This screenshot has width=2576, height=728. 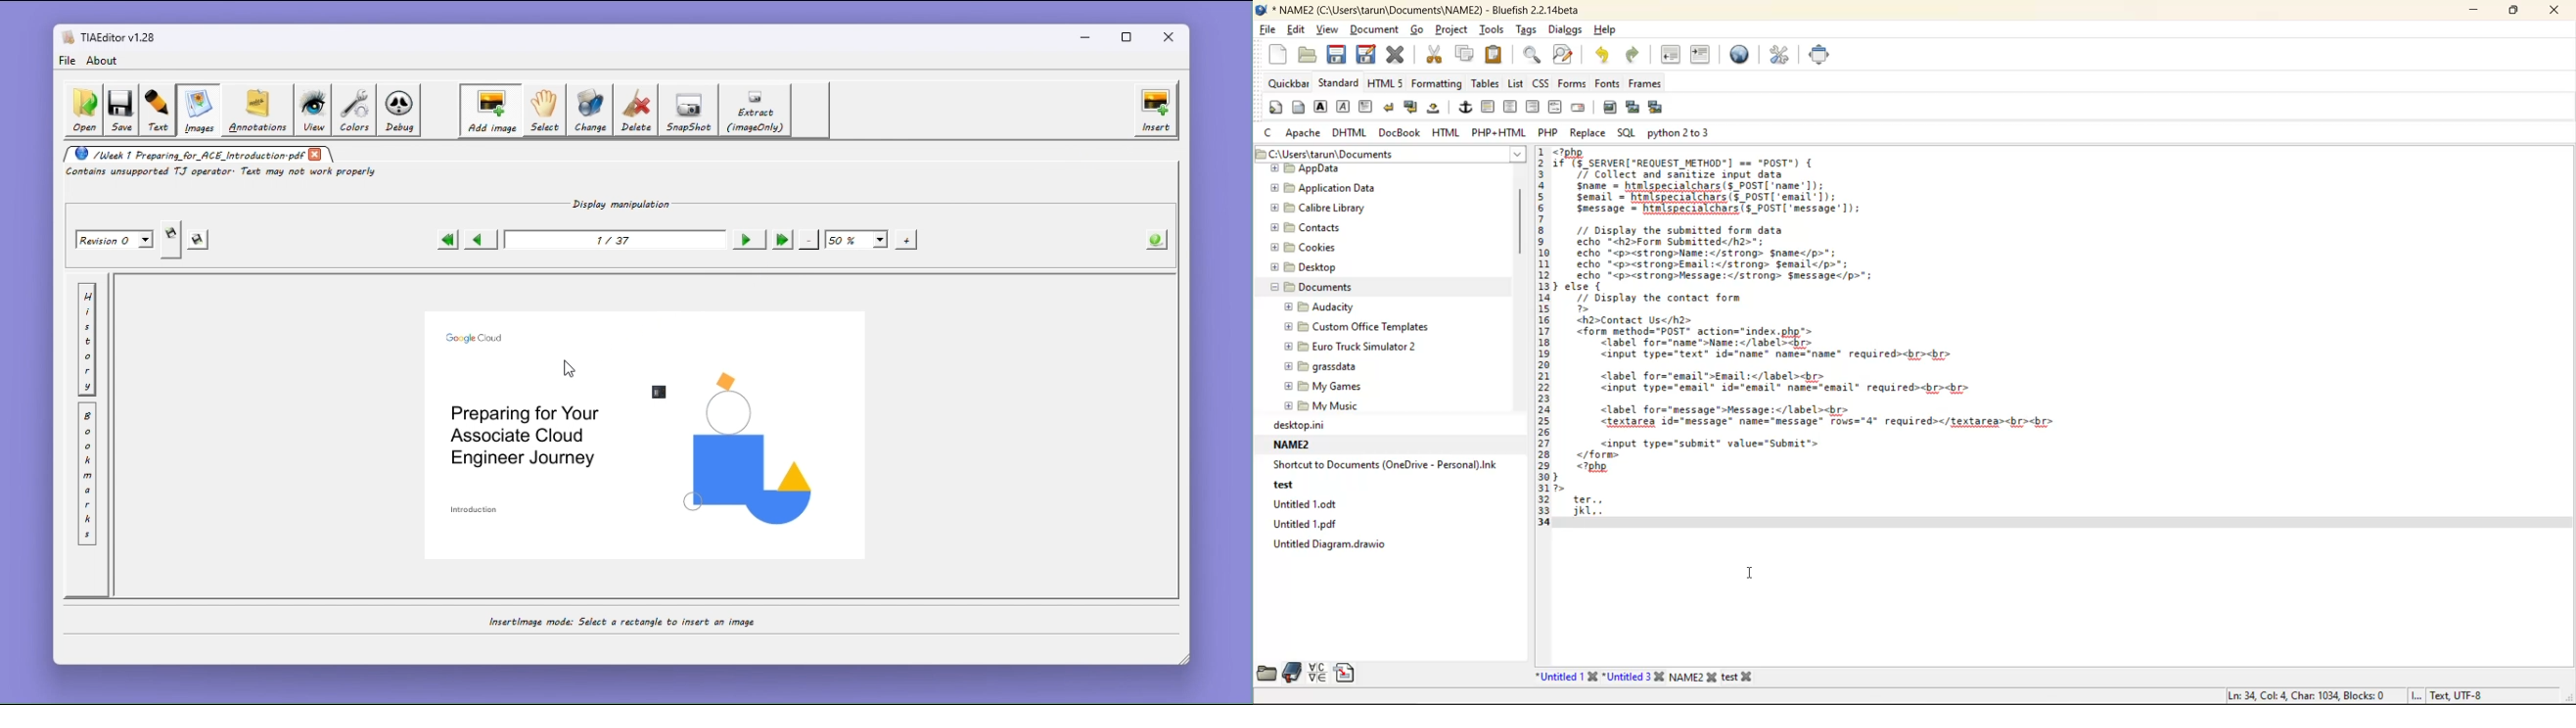 What do you see at coordinates (1304, 228) in the screenshot?
I see `Contacts` at bounding box center [1304, 228].